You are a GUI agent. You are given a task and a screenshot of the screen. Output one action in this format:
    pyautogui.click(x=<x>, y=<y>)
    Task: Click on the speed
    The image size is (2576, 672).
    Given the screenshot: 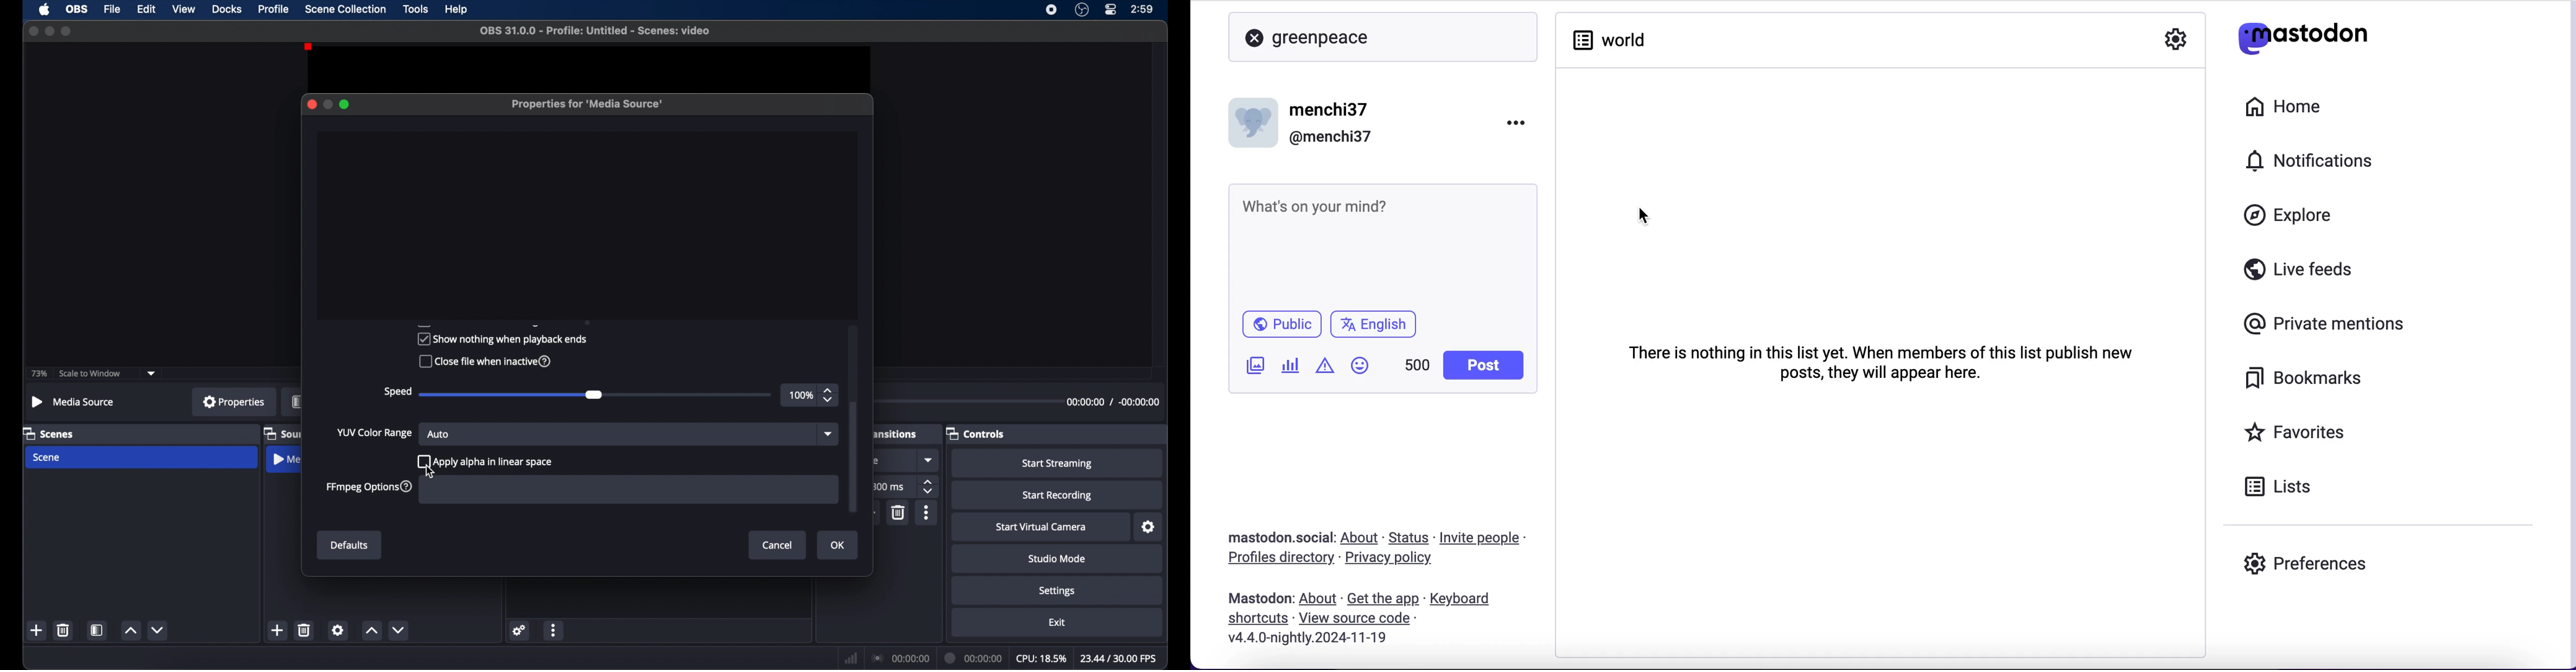 What is the action you would take?
    pyautogui.click(x=397, y=392)
    